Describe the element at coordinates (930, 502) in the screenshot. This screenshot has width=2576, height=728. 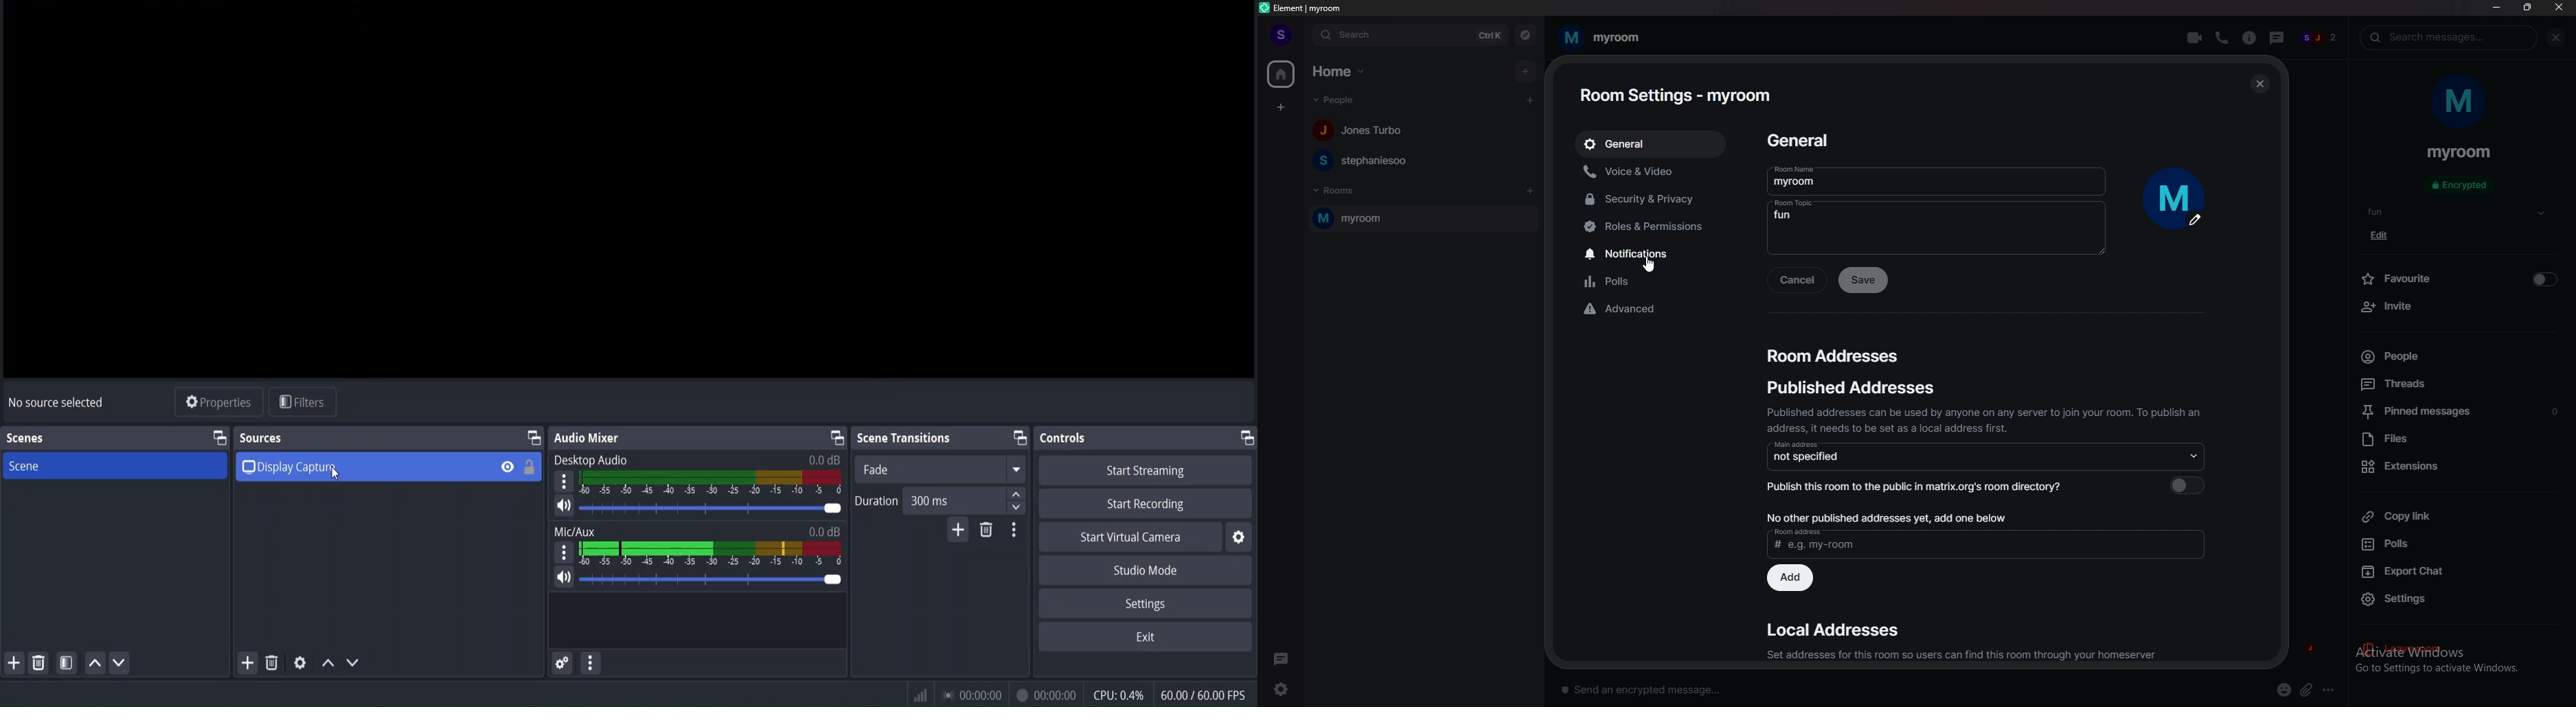
I see `duration` at that location.